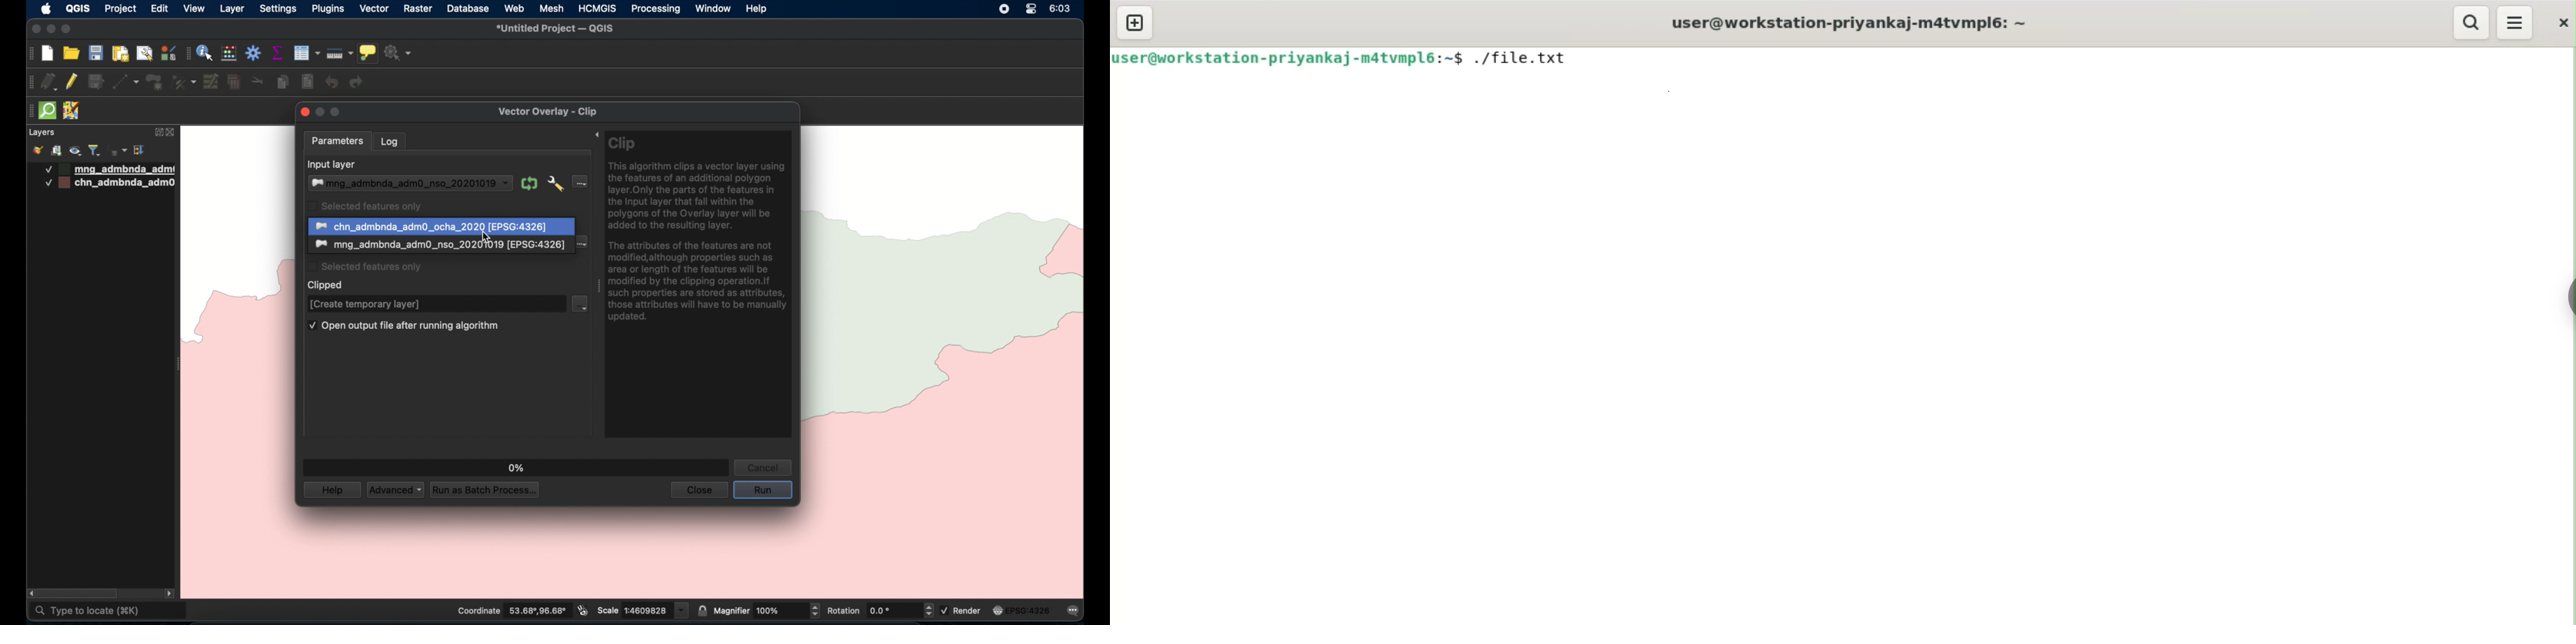  Describe the element at coordinates (31, 83) in the screenshot. I see `drag handles` at that location.